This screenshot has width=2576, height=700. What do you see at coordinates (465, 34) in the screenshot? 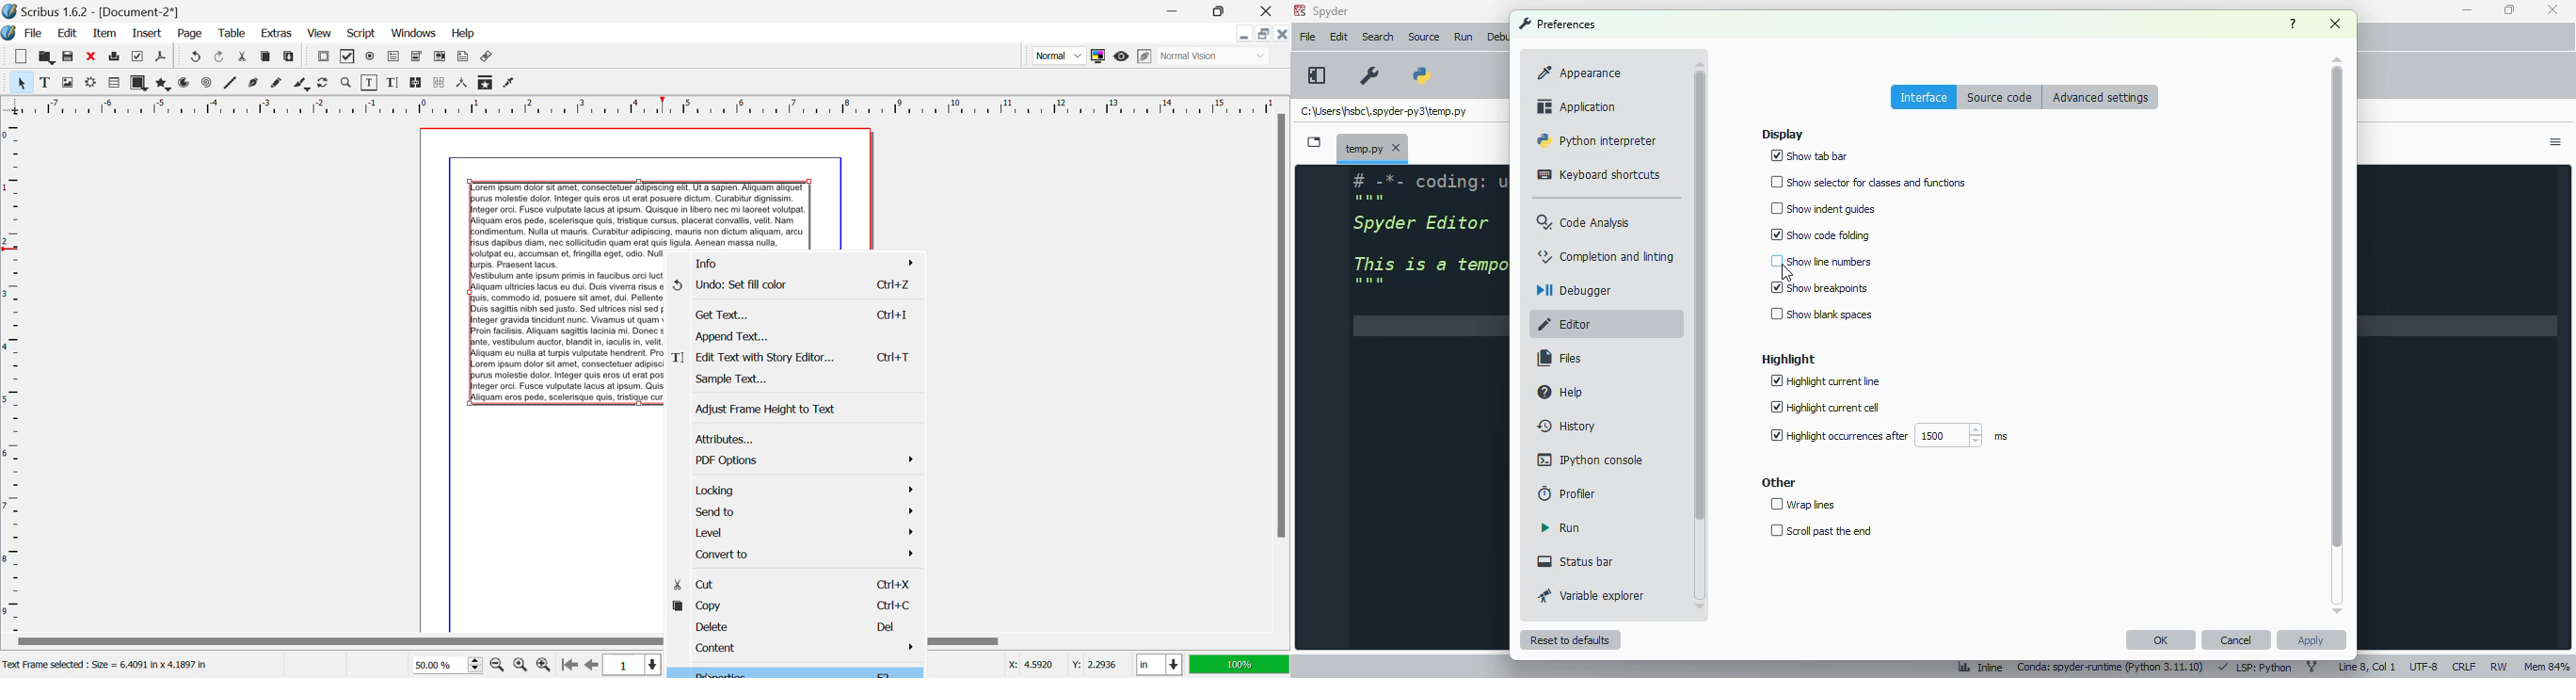
I see `Help` at bounding box center [465, 34].